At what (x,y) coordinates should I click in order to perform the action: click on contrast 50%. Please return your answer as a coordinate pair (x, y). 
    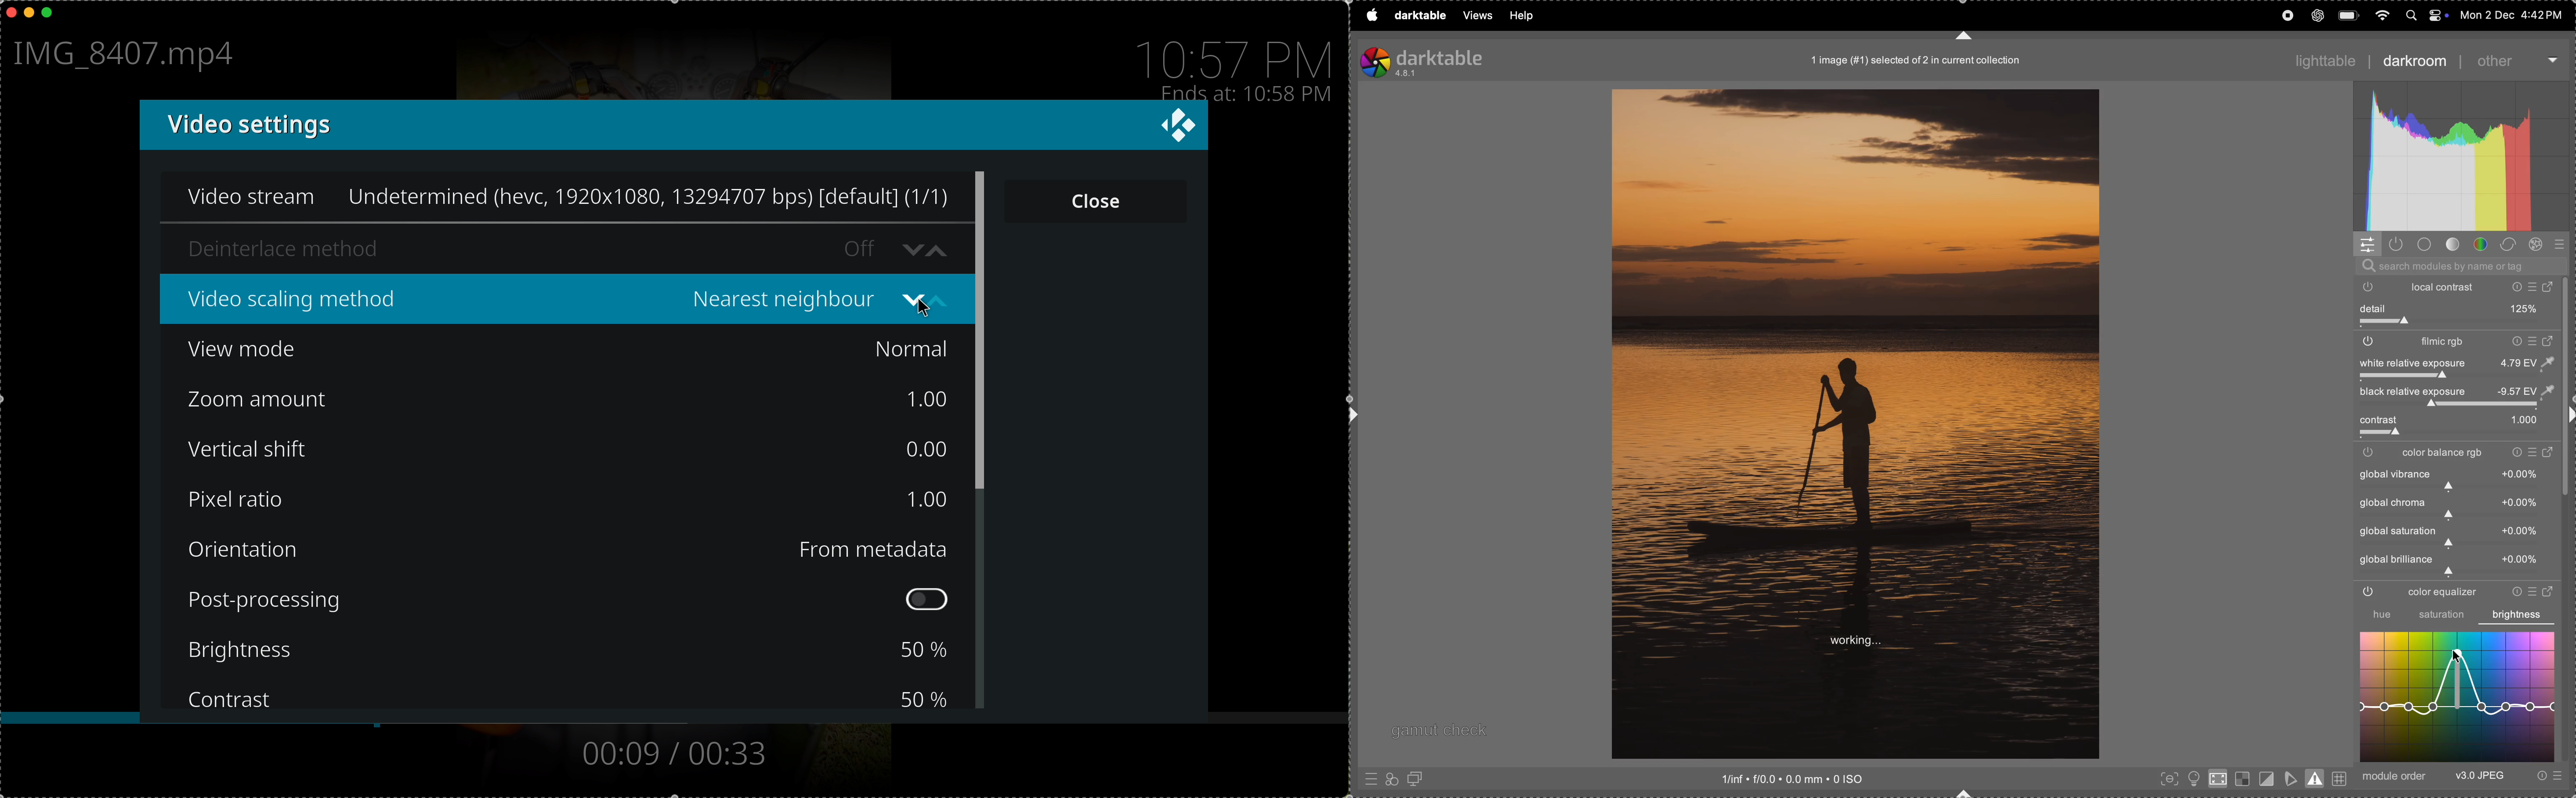
    Looking at the image, I should click on (568, 696).